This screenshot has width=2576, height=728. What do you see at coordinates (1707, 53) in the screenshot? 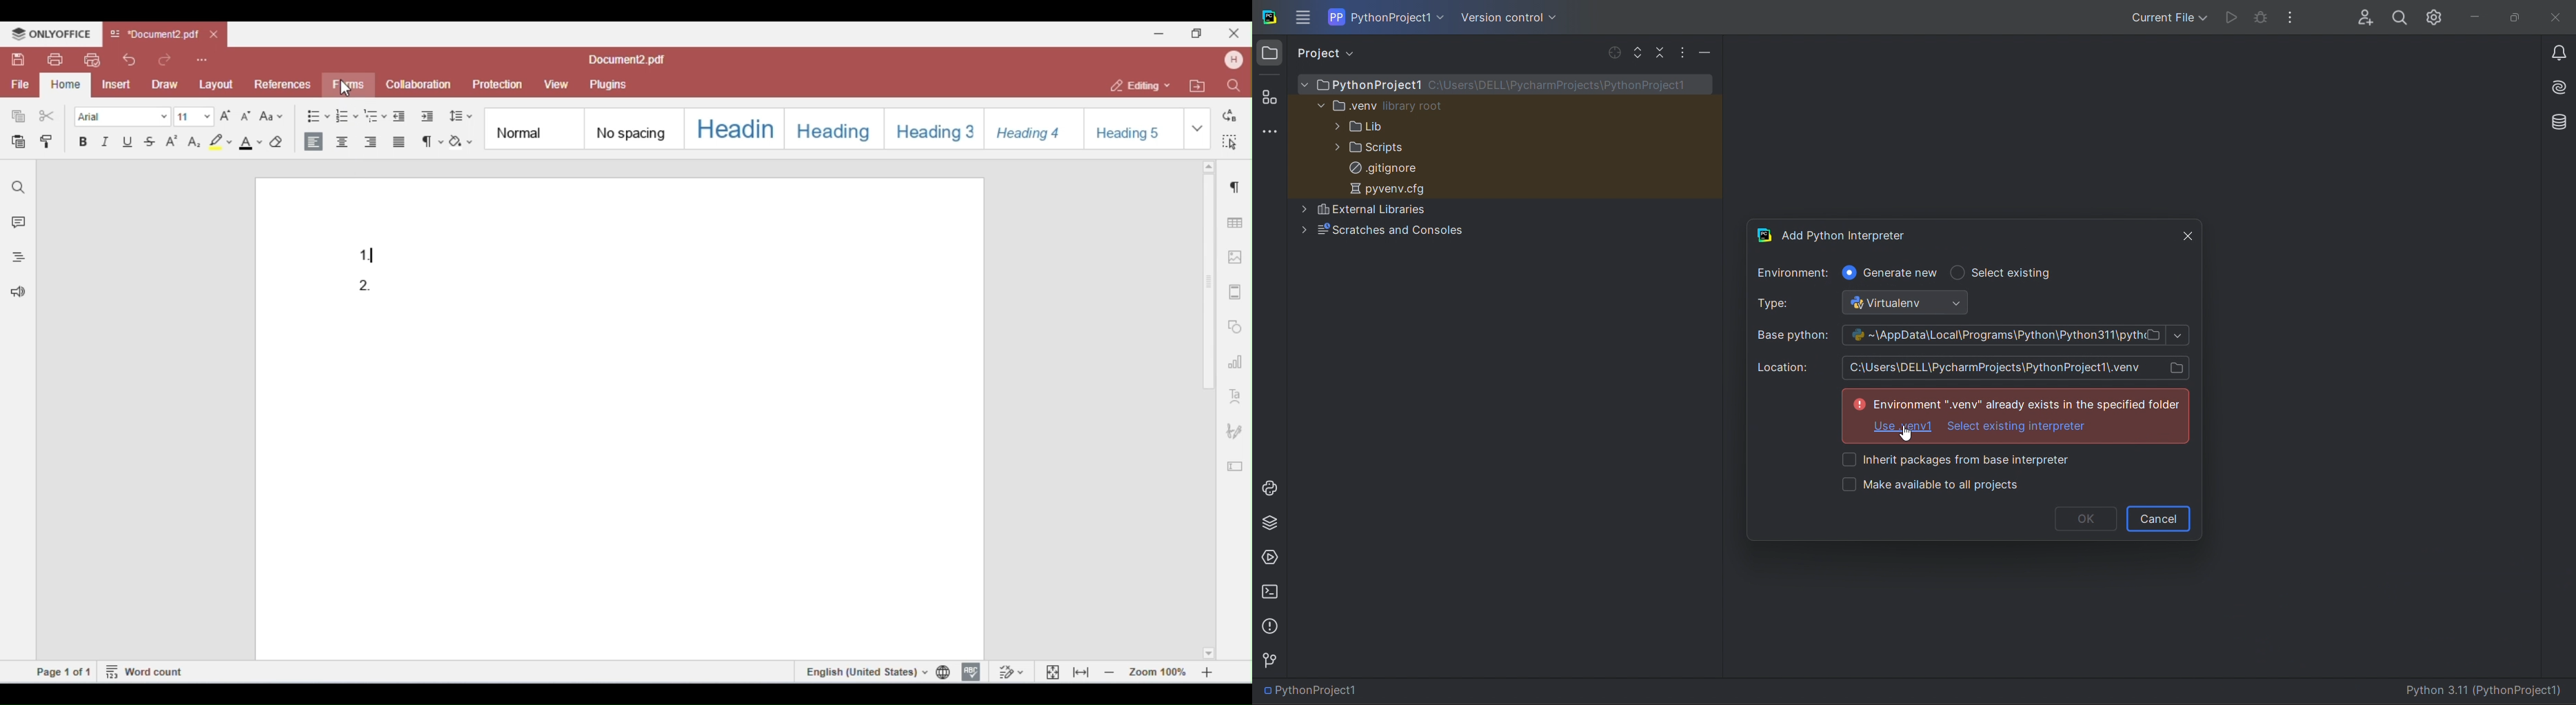
I see `minimize` at bounding box center [1707, 53].